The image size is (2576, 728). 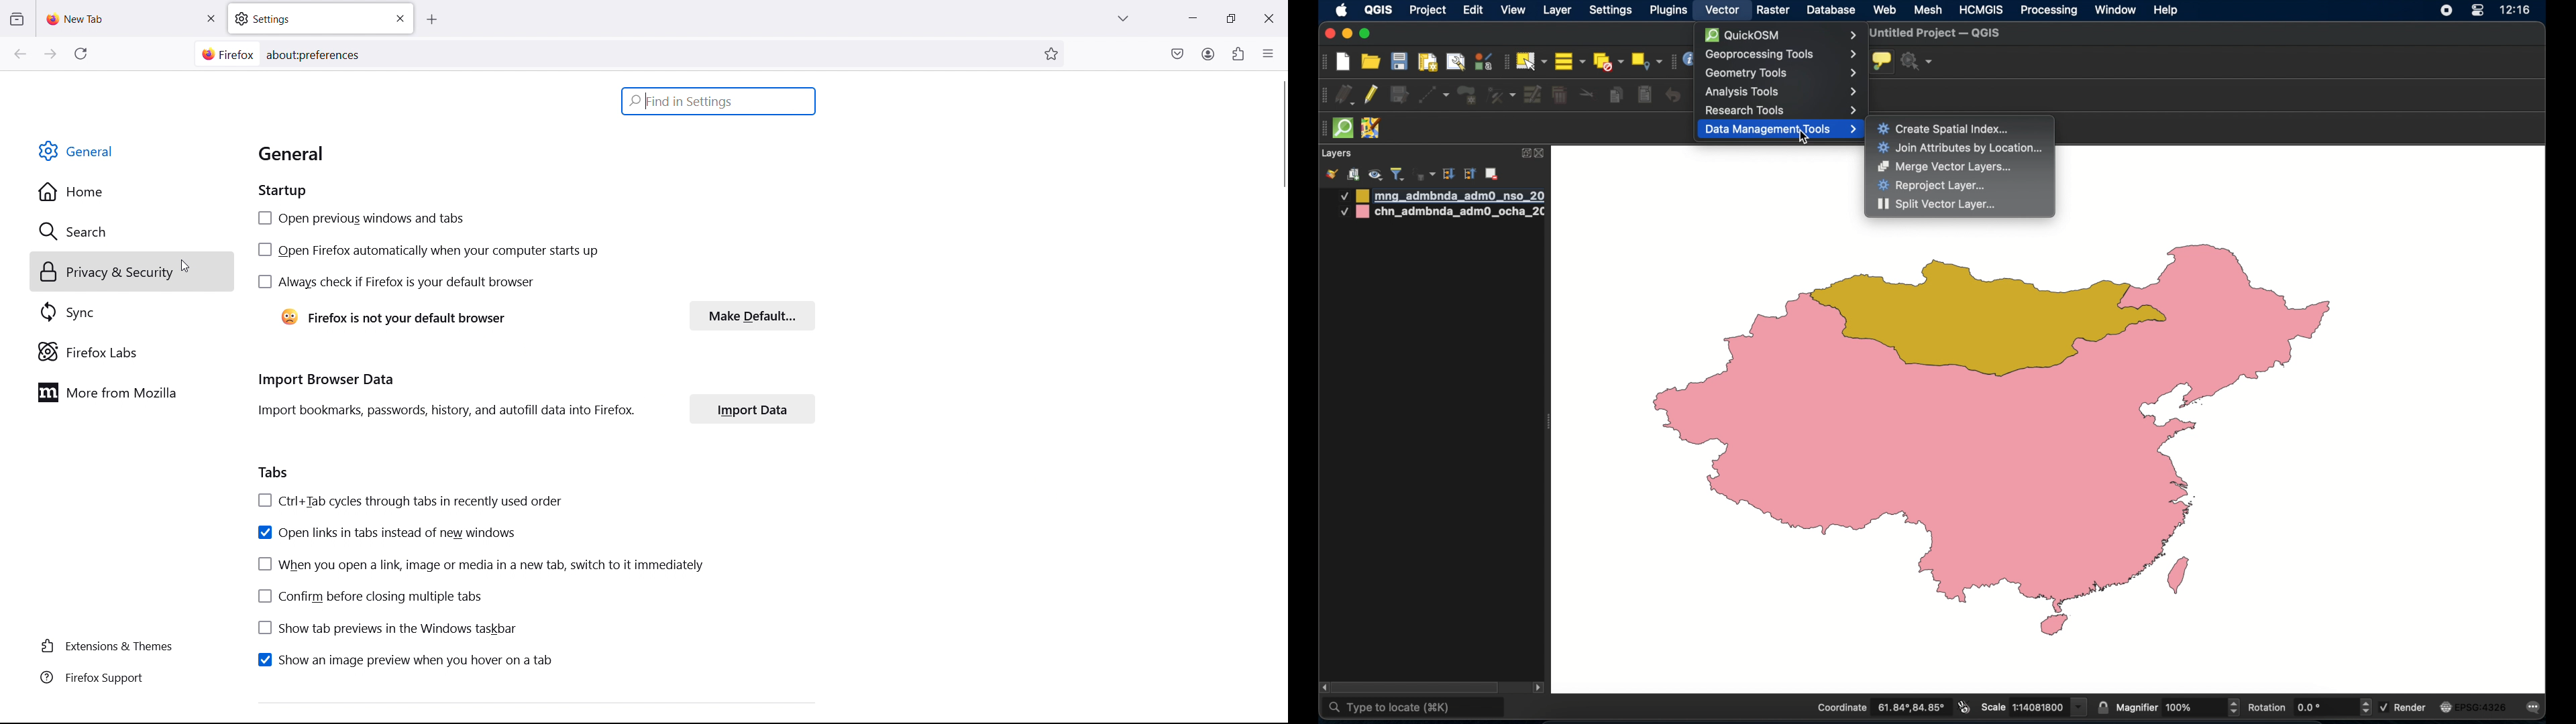 What do you see at coordinates (1501, 94) in the screenshot?
I see `vertex tool` at bounding box center [1501, 94].